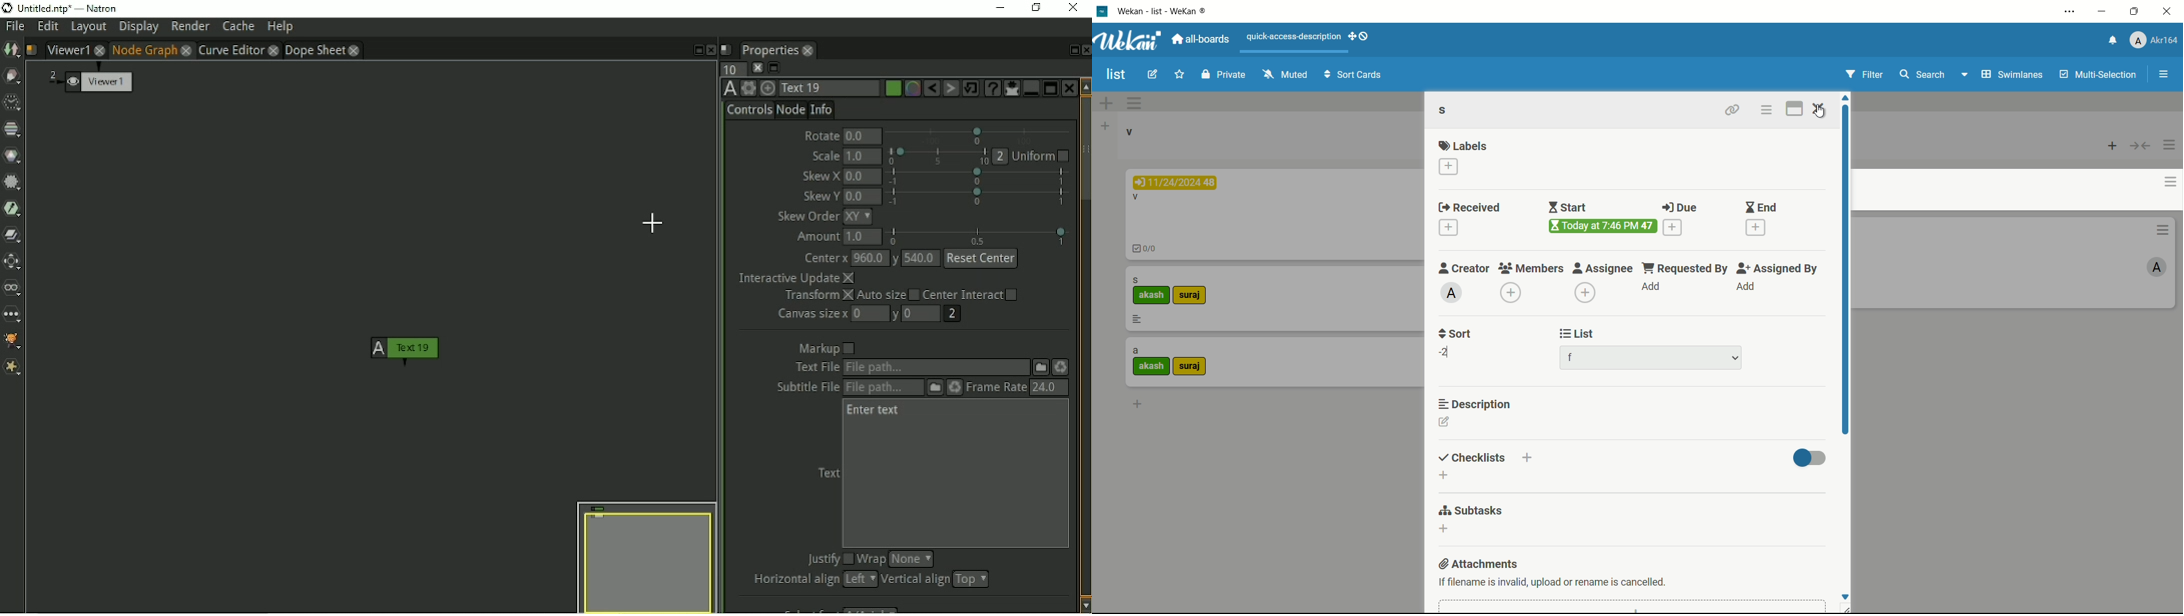 Image resolution: width=2184 pixels, height=616 pixels. Describe the element at coordinates (1531, 269) in the screenshot. I see `members` at that location.